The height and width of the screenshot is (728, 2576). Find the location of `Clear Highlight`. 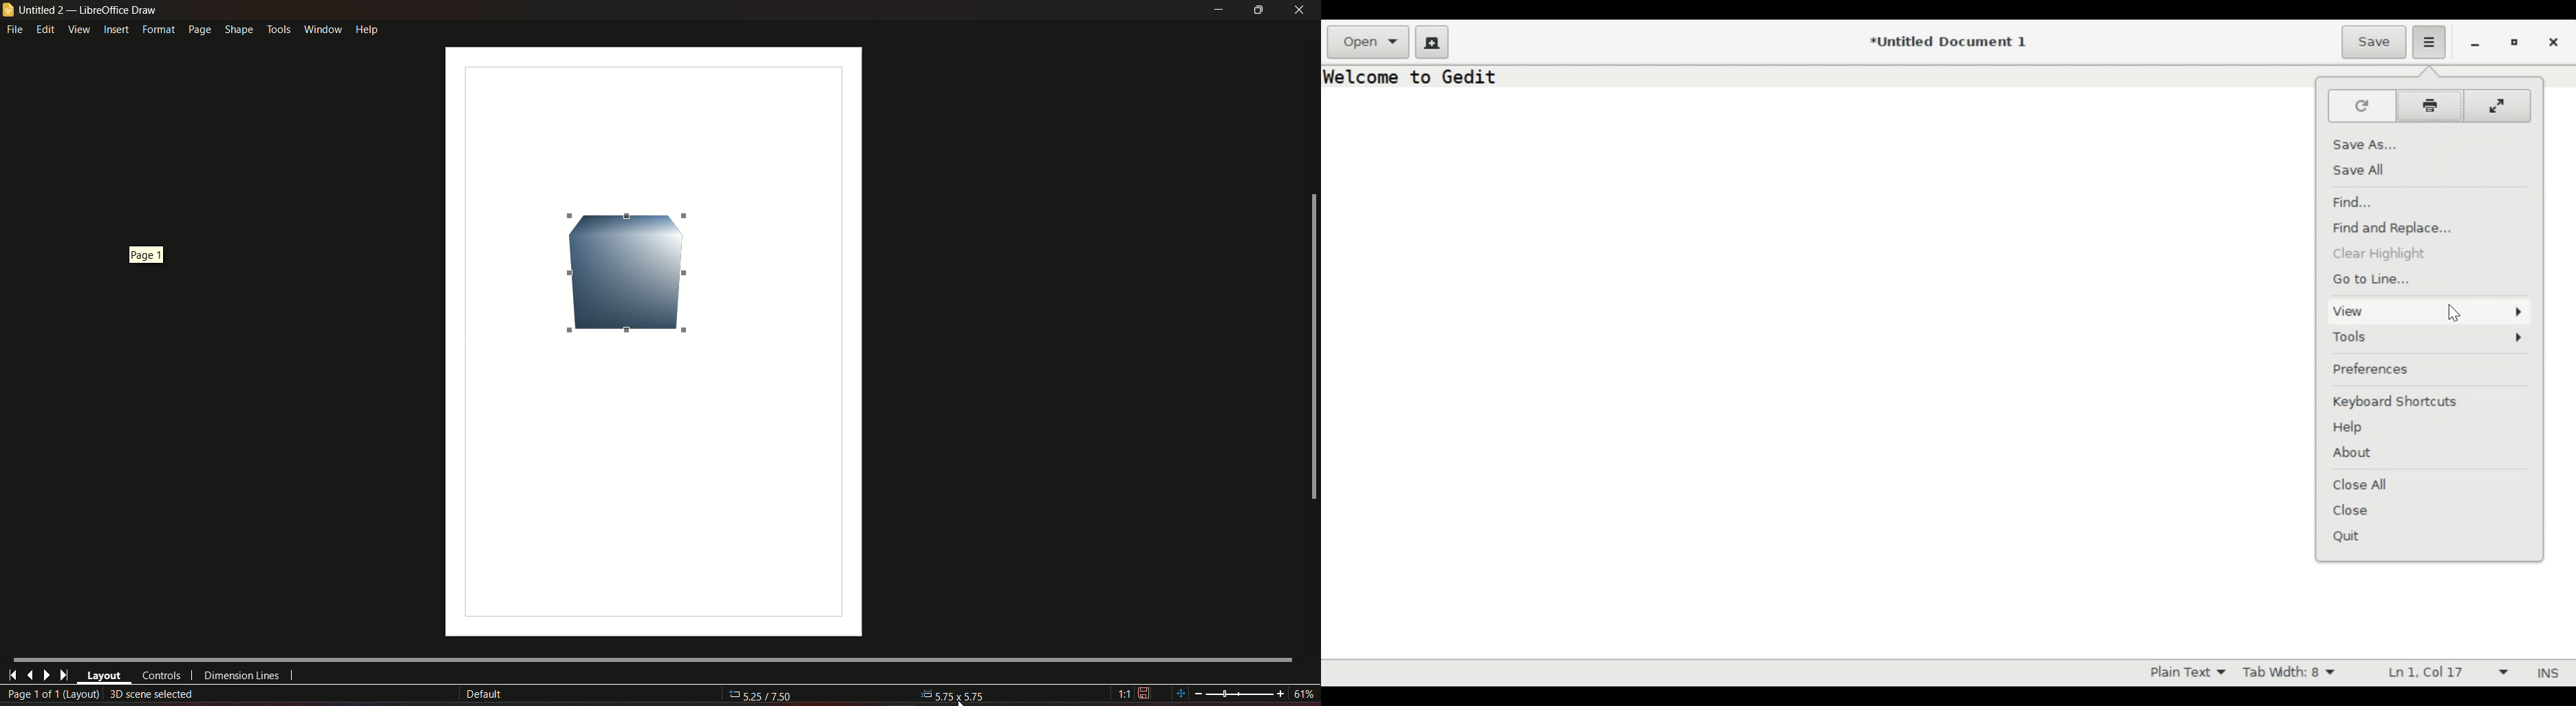

Clear Highlight is located at coordinates (2391, 254).